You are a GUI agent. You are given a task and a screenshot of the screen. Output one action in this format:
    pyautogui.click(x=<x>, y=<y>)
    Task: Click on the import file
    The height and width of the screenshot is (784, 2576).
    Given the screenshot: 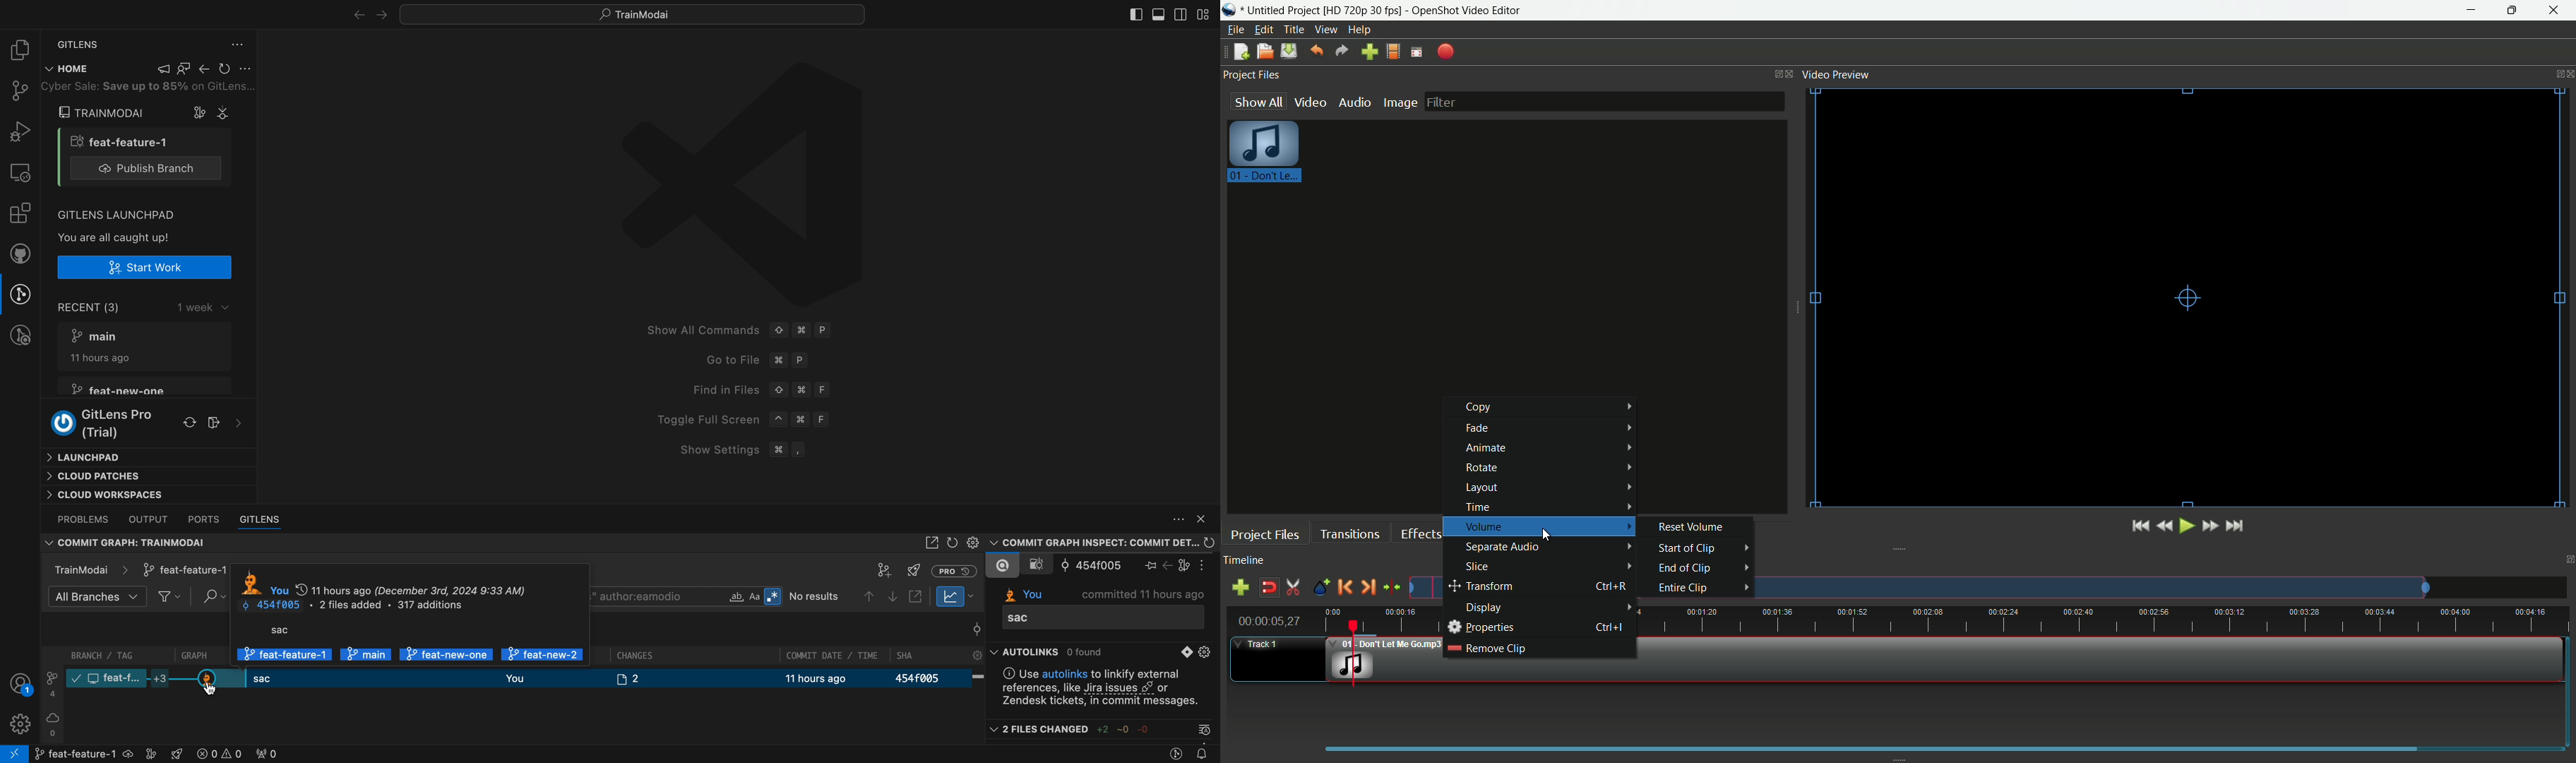 What is the action you would take?
    pyautogui.click(x=1371, y=52)
    